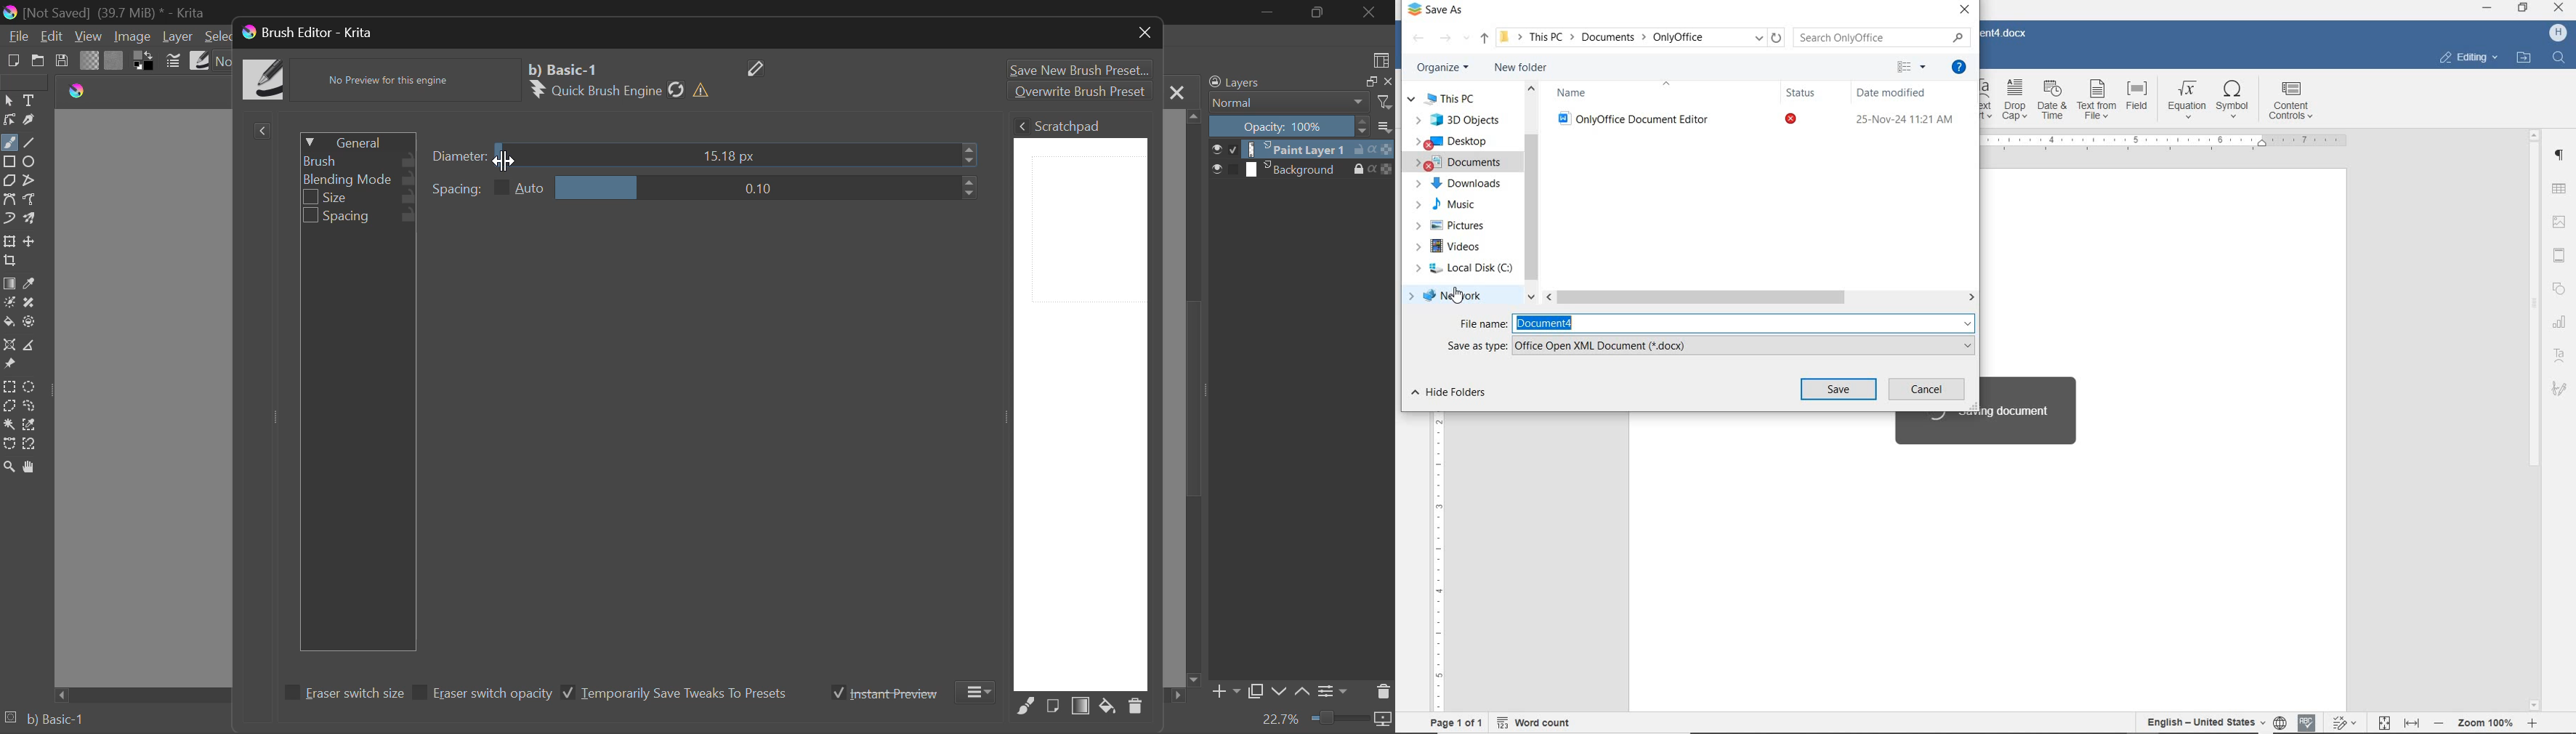 This screenshot has height=756, width=2576. What do you see at coordinates (201, 61) in the screenshot?
I see `Brush Presets` at bounding box center [201, 61].